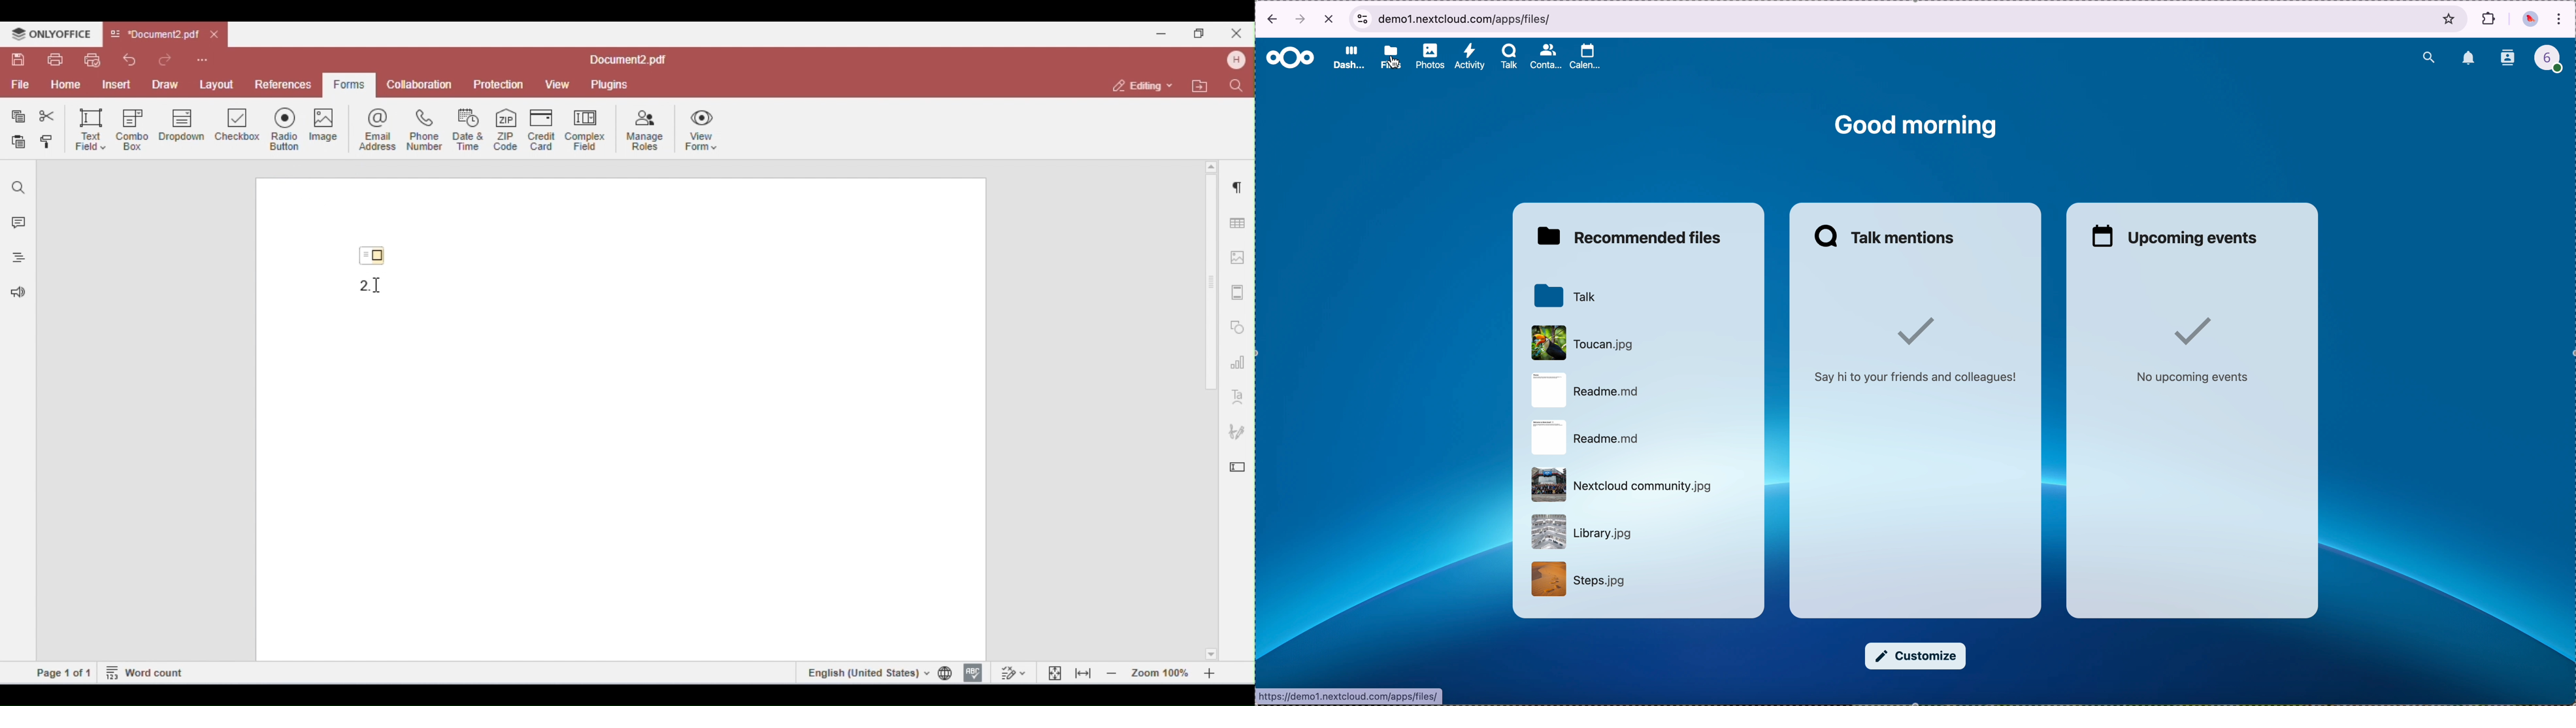  Describe the element at coordinates (1431, 57) in the screenshot. I see `photos` at that location.